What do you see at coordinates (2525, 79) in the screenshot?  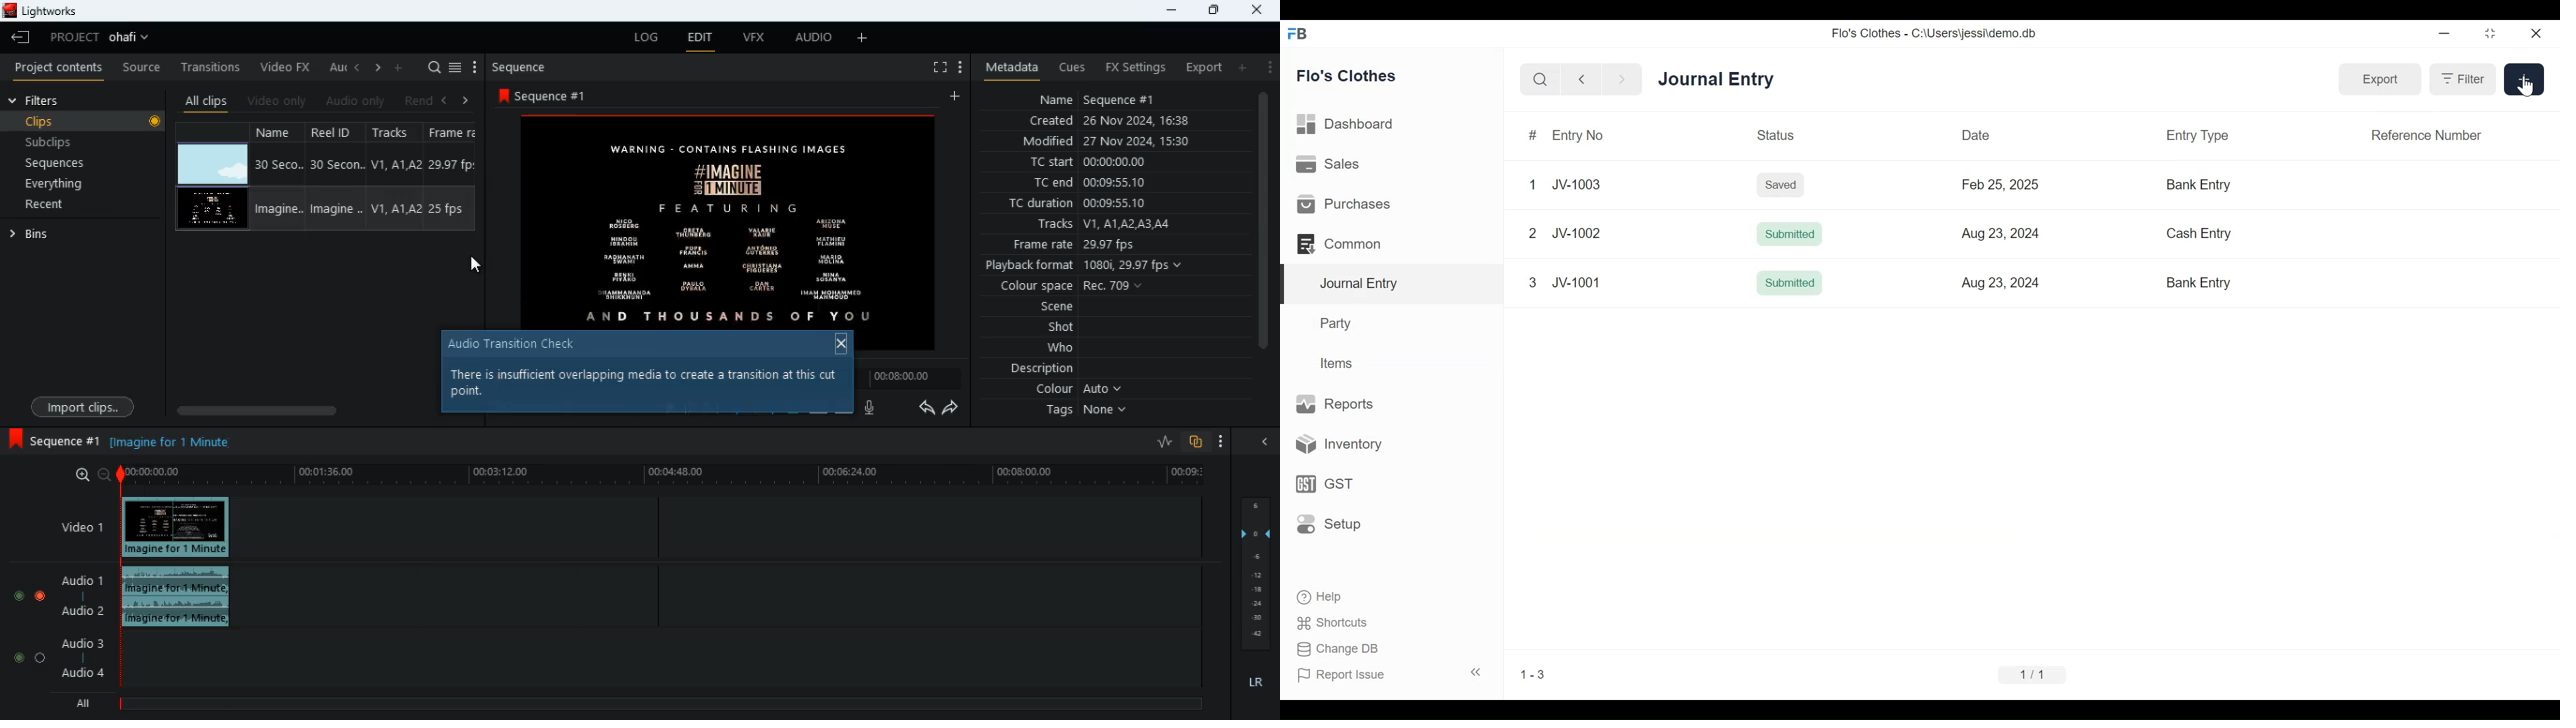 I see `+` at bounding box center [2525, 79].